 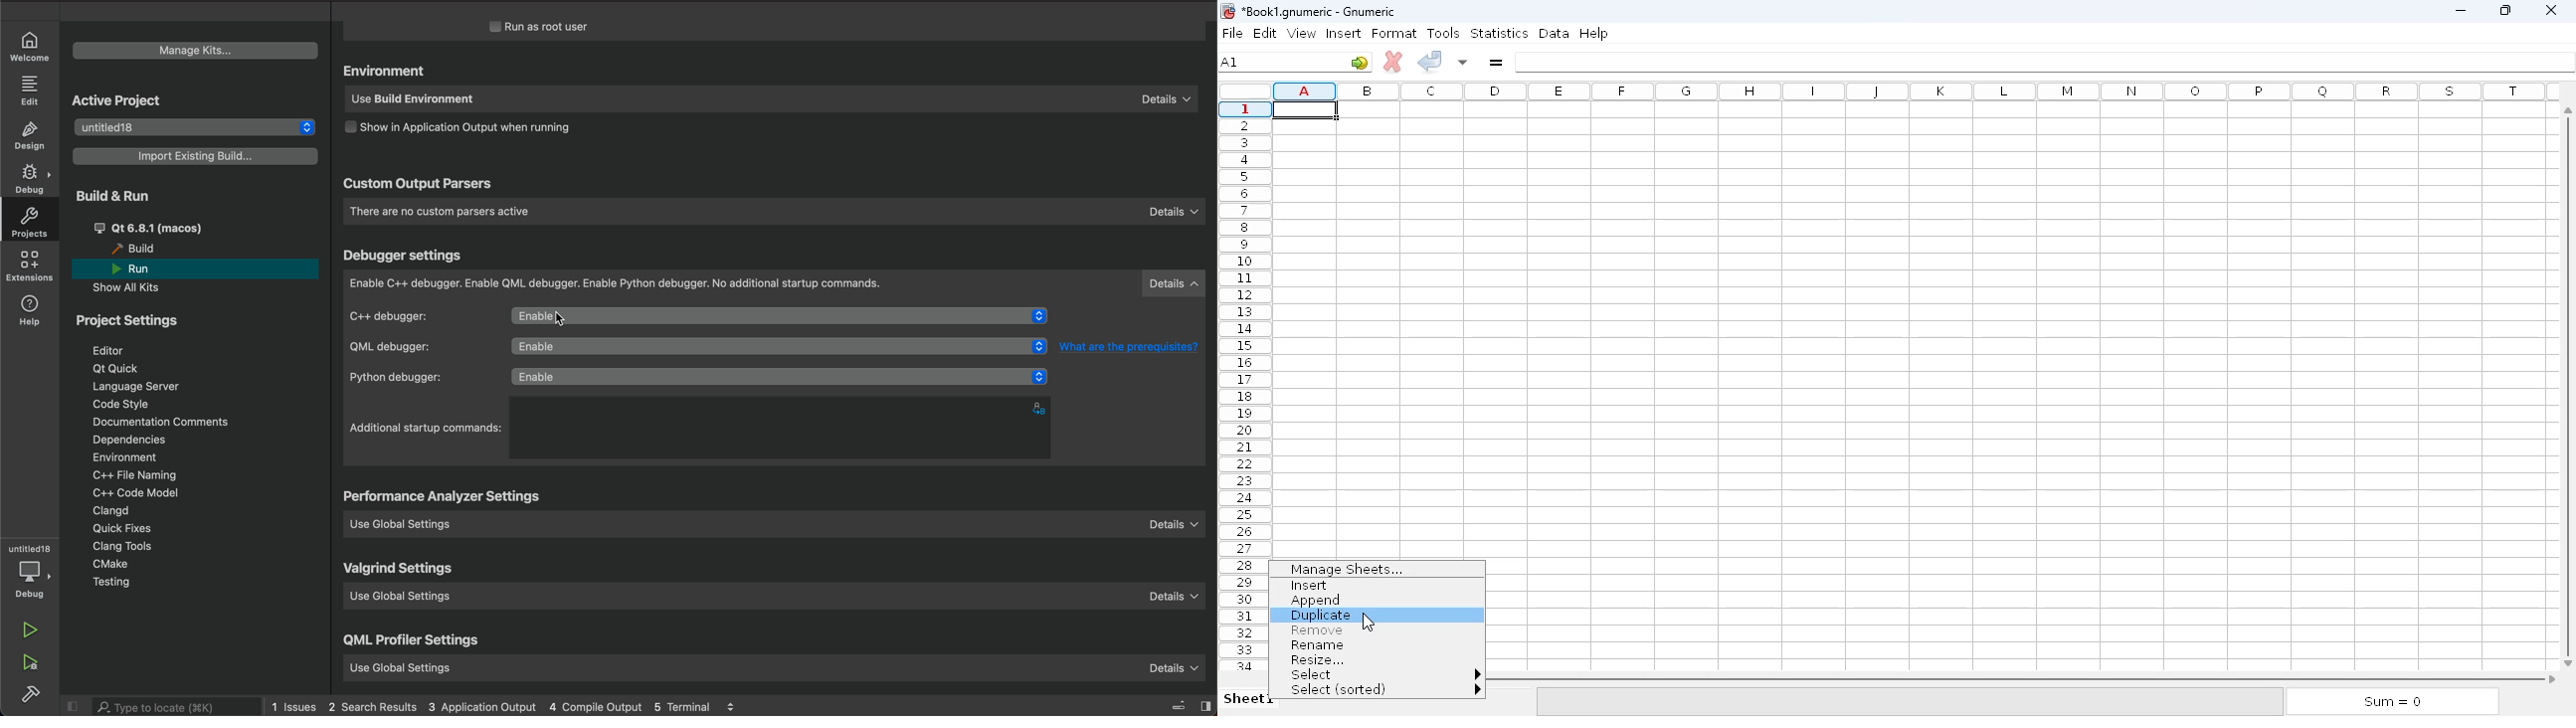 What do you see at coordinates (773, 665) in the screenshot?
I see `use global ` at bounding box center [773, 665].